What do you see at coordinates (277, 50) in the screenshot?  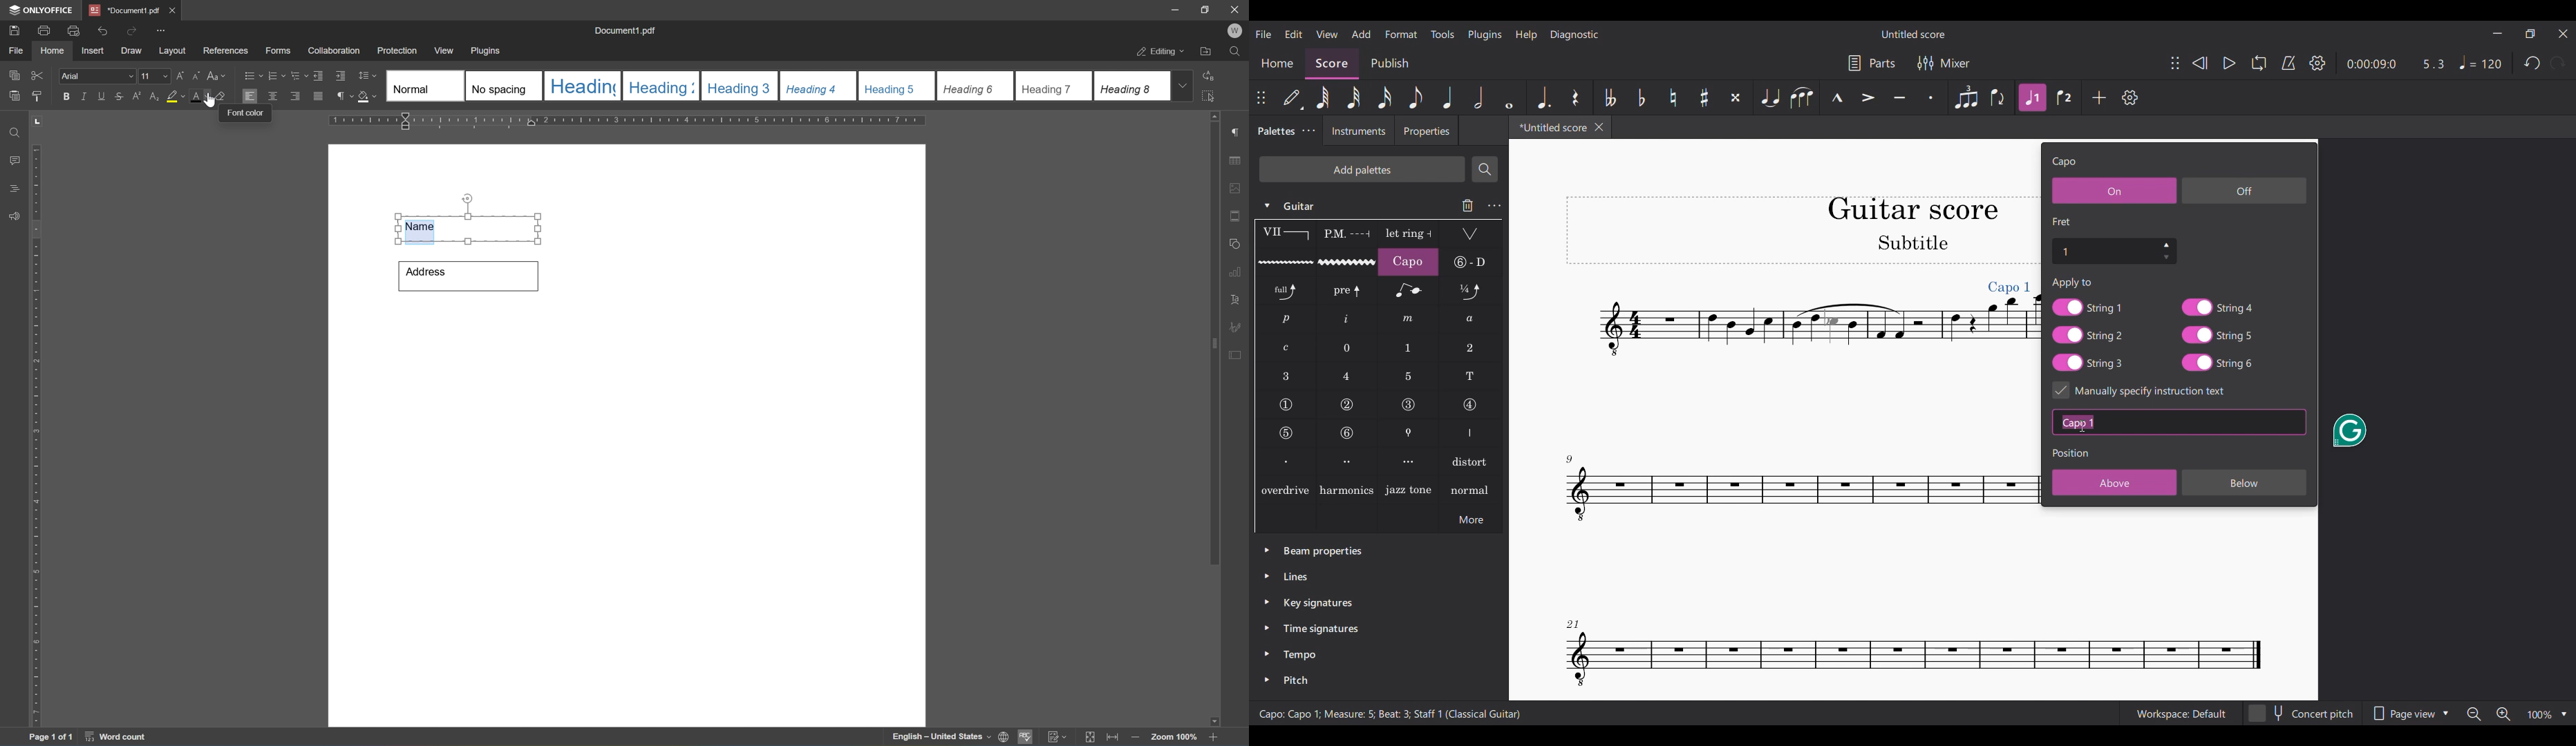 I see `forms` at bounding box center [277, 50].